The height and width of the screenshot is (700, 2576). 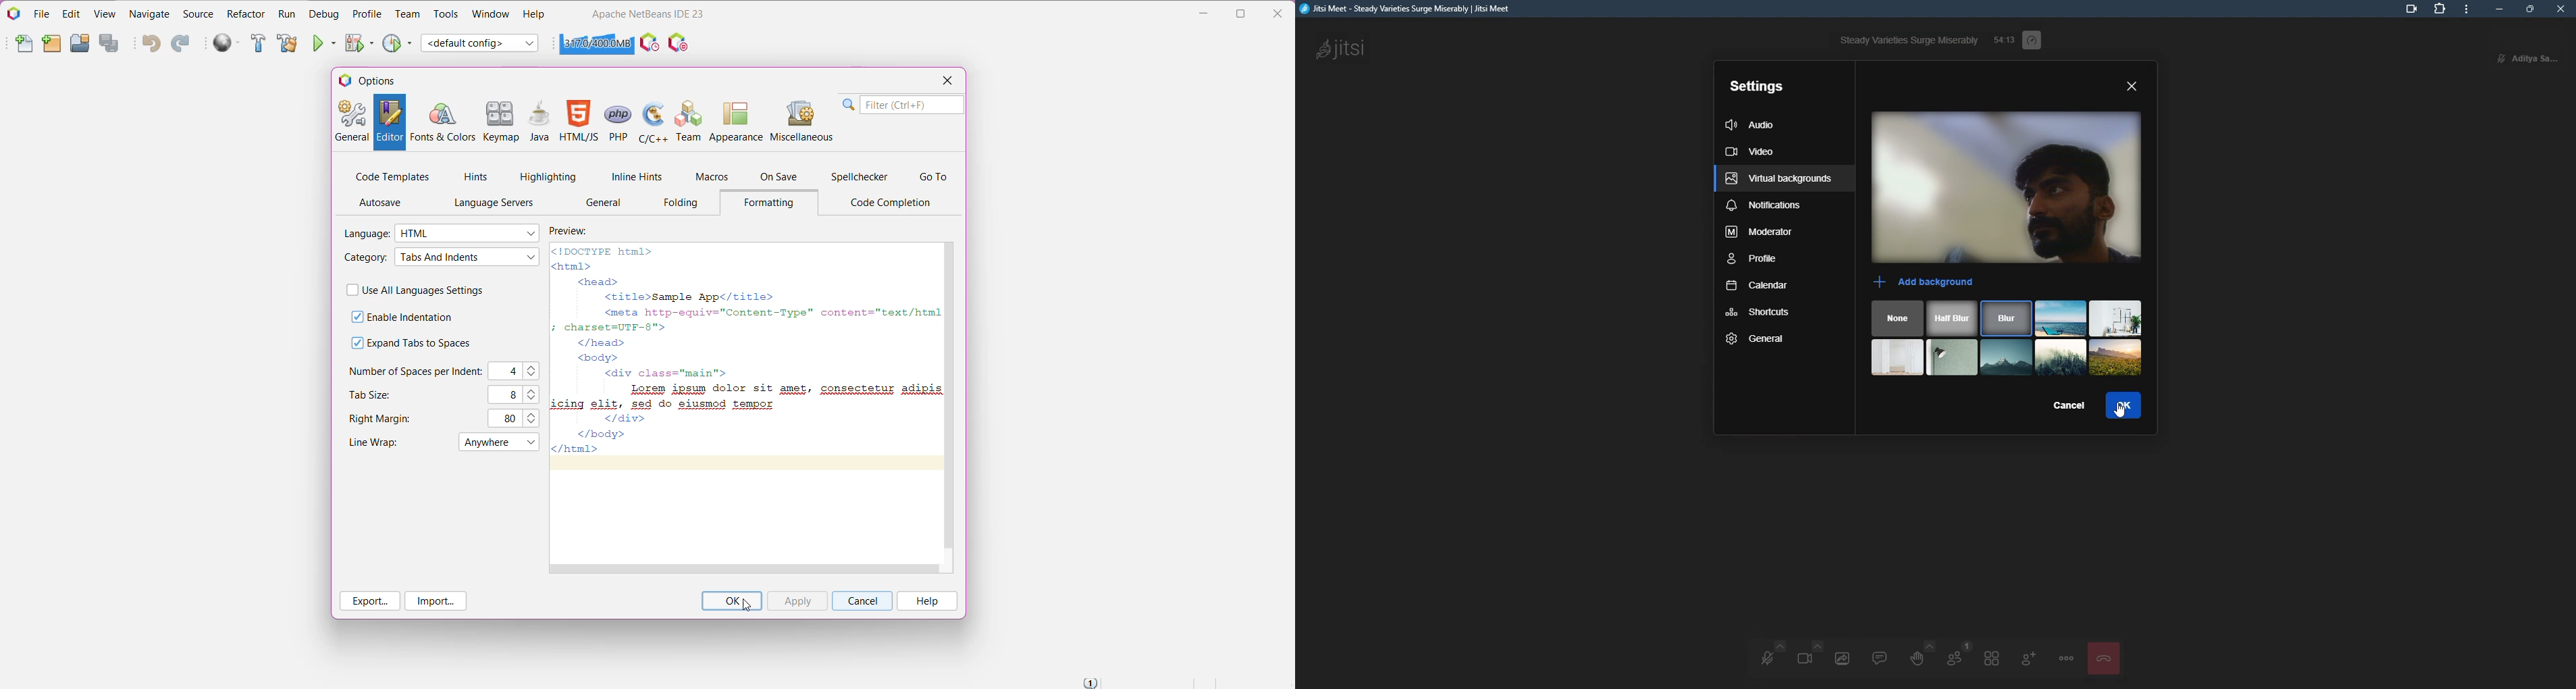 I want to click on raise your hand, so click(x=1916, y=654).